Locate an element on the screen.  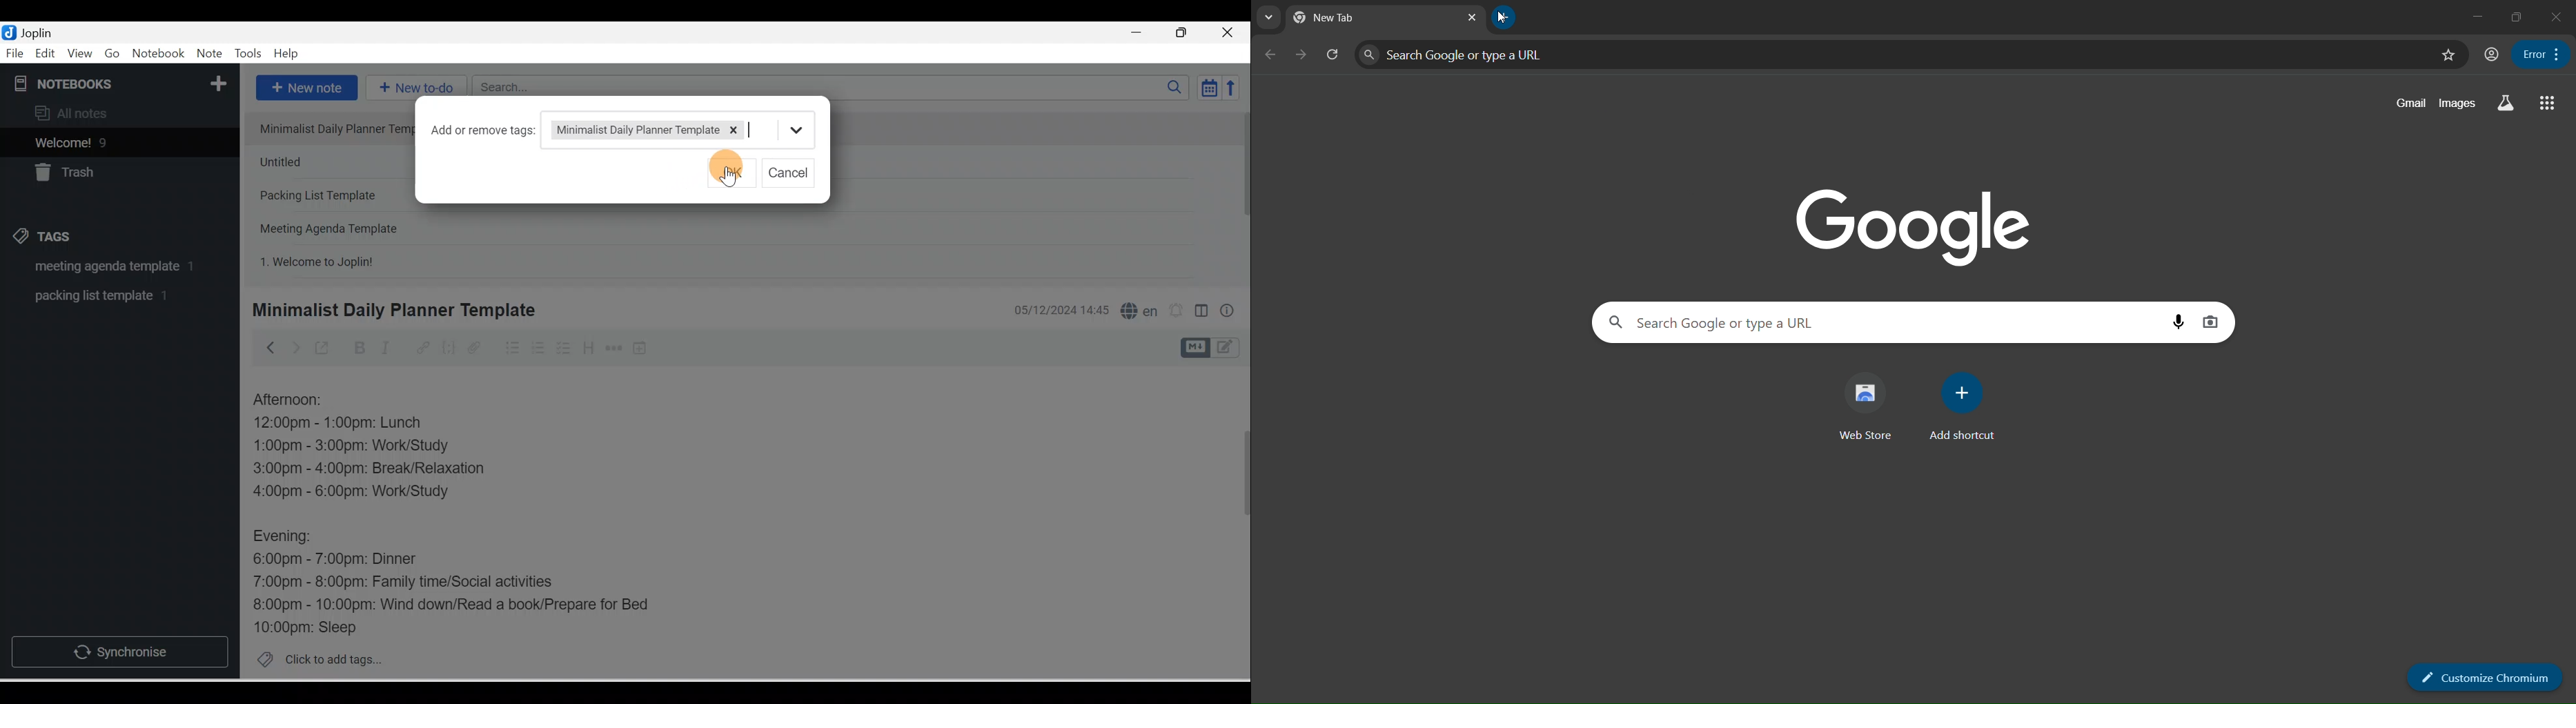
Note 4 is located at coordinates (347, 226).